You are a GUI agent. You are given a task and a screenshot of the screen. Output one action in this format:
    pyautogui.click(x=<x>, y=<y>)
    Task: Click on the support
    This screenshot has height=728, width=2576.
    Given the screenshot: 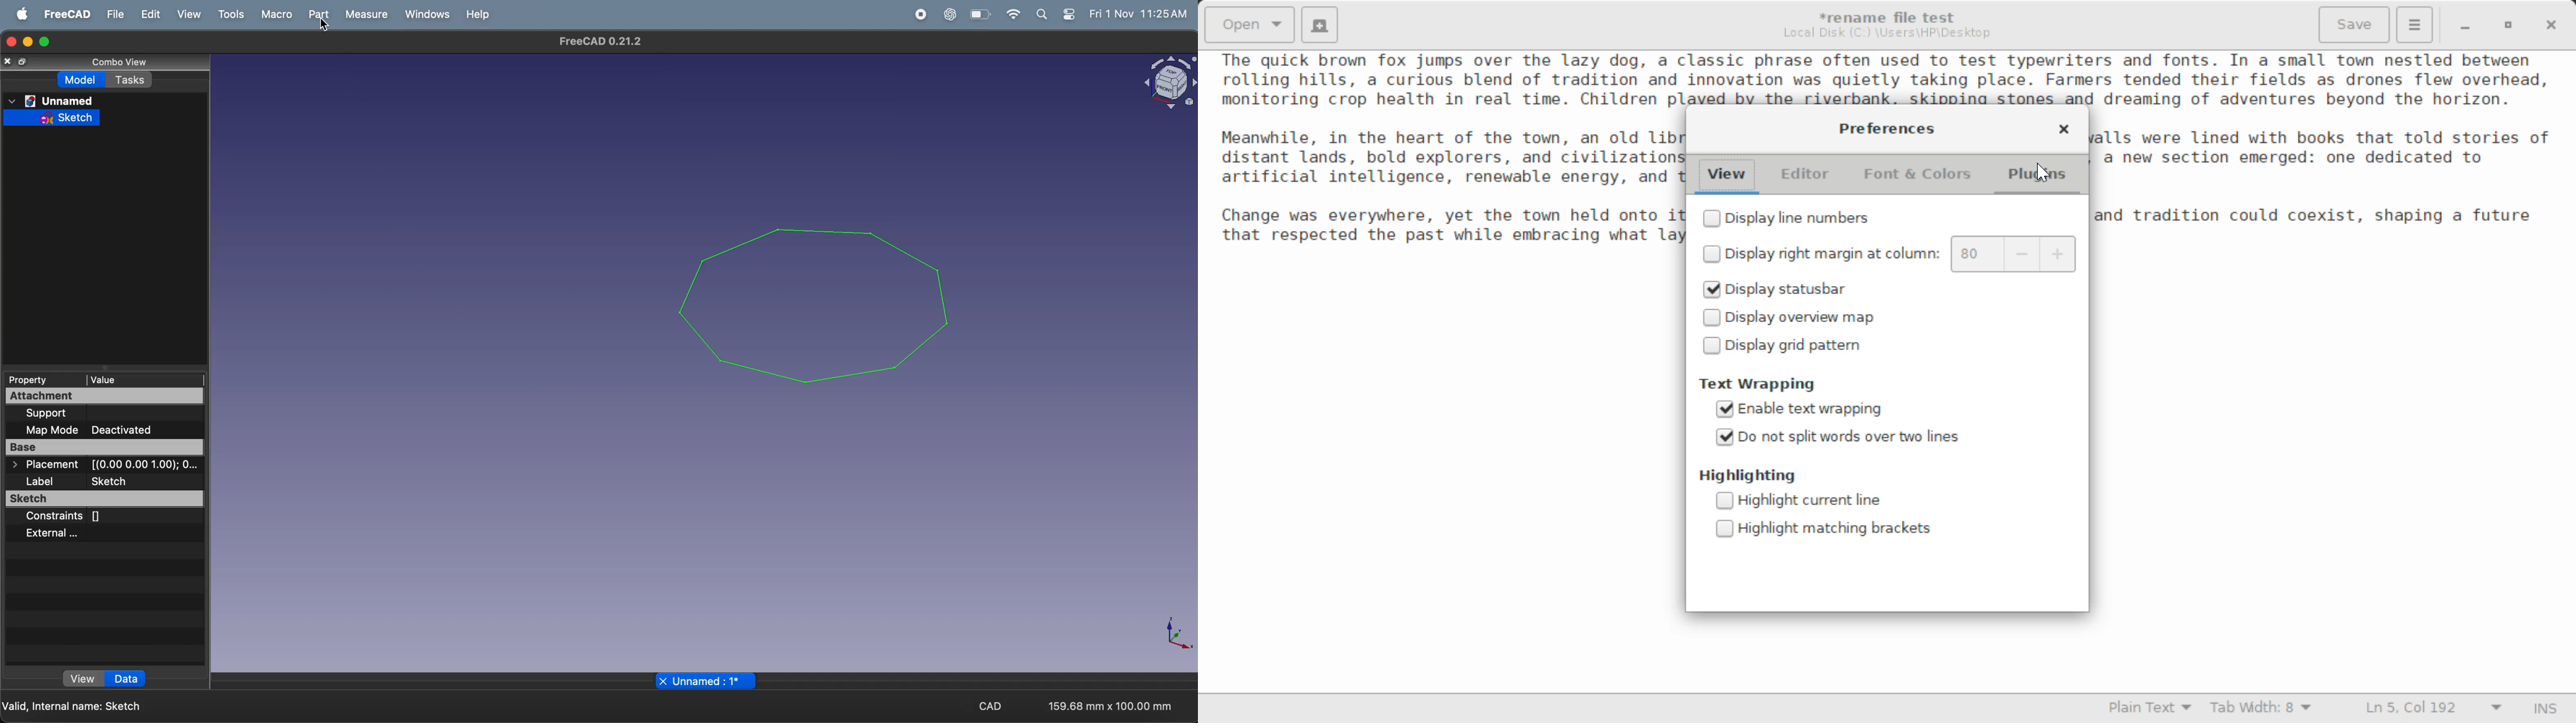 What is the action you would take?
    pyautogui.click(x=91, y=414)
    